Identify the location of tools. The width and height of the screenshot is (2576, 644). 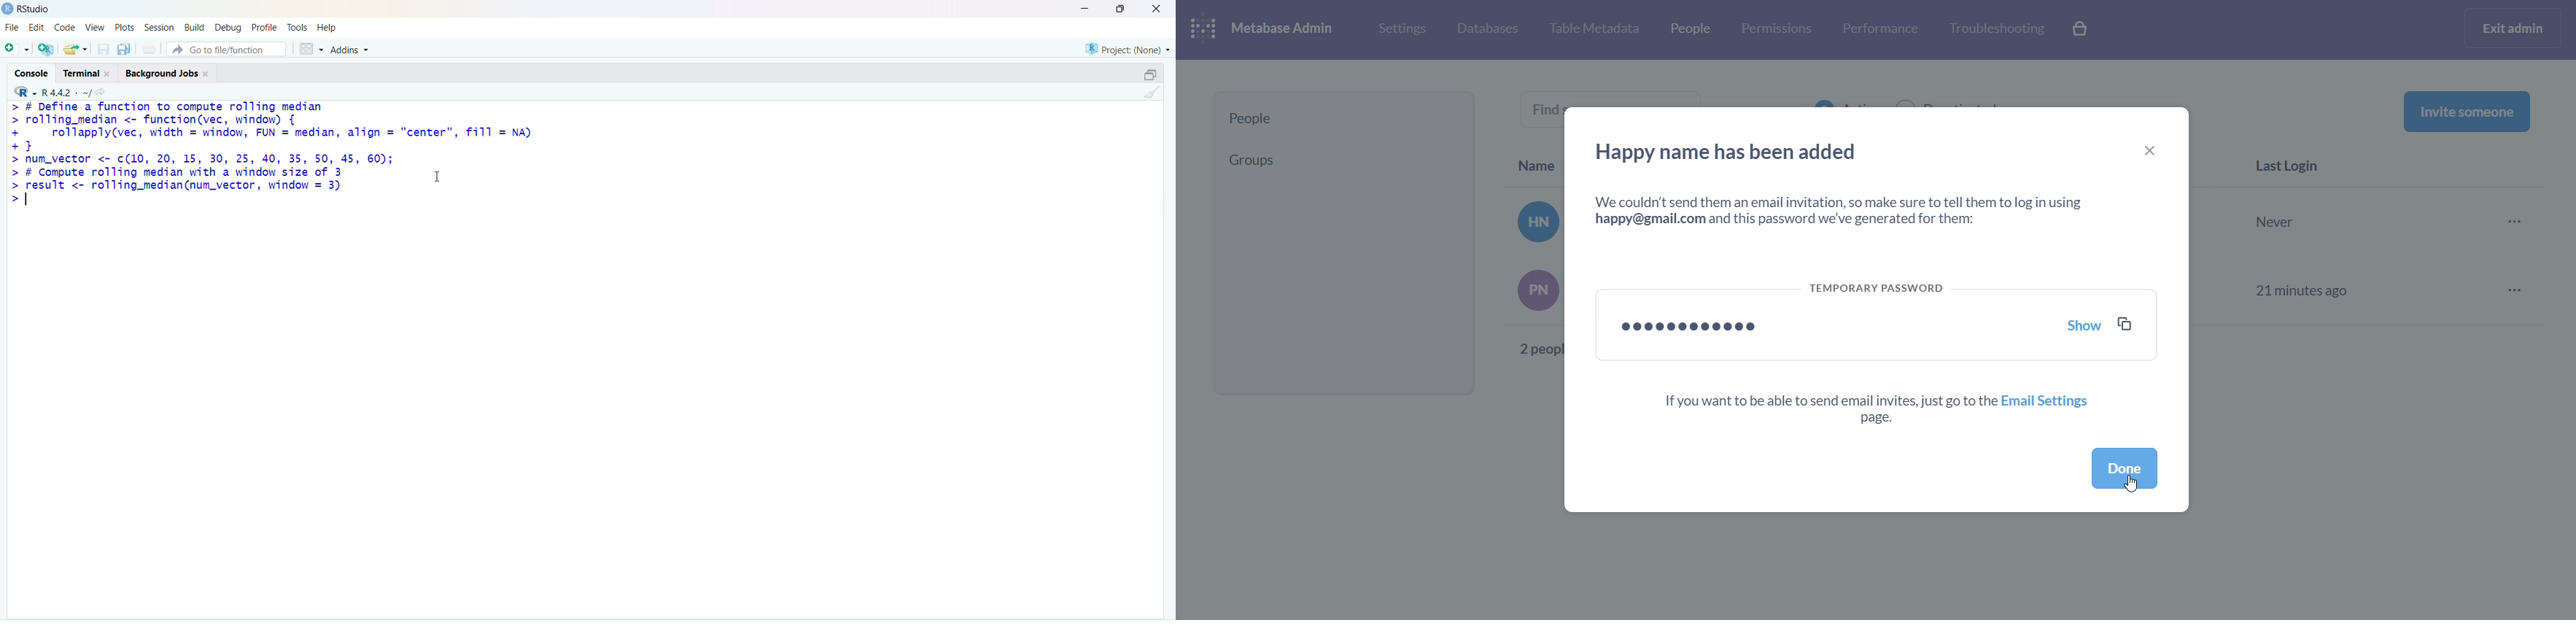
(298, 28).